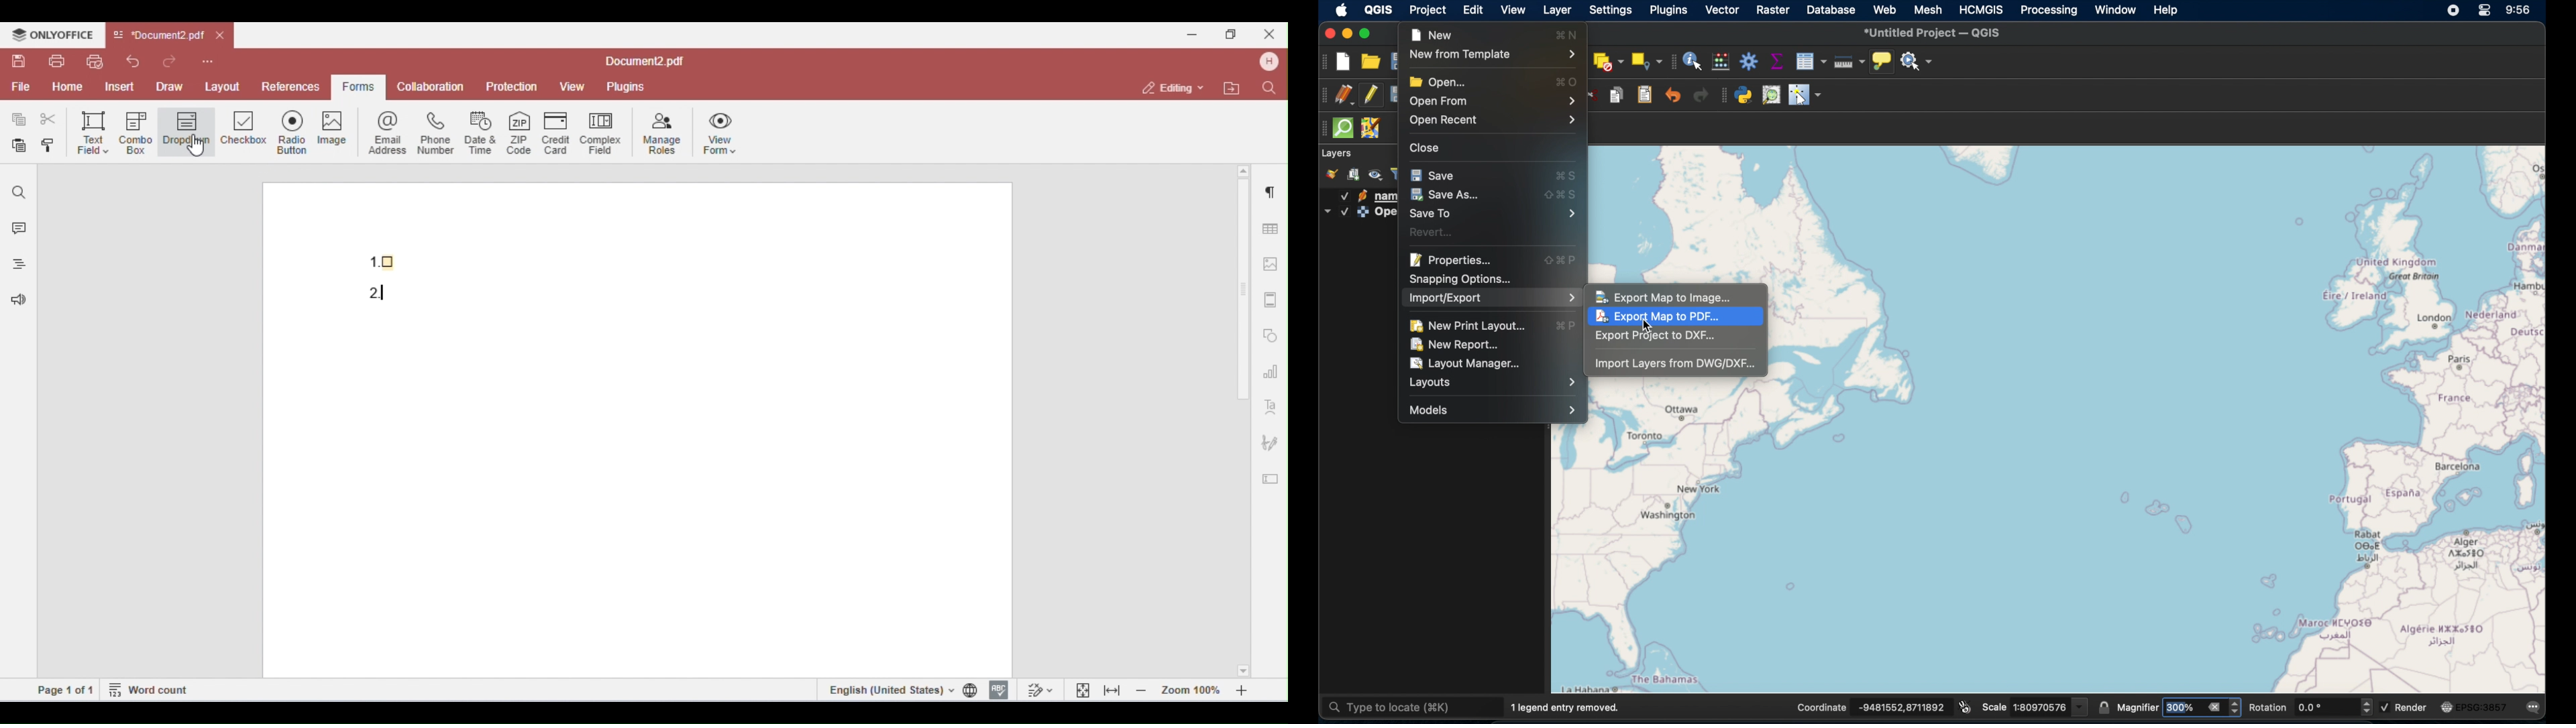 Image resolution: width=2576 pixels, height=728 pixels. I want to click on paste features, so click(1646, 95).